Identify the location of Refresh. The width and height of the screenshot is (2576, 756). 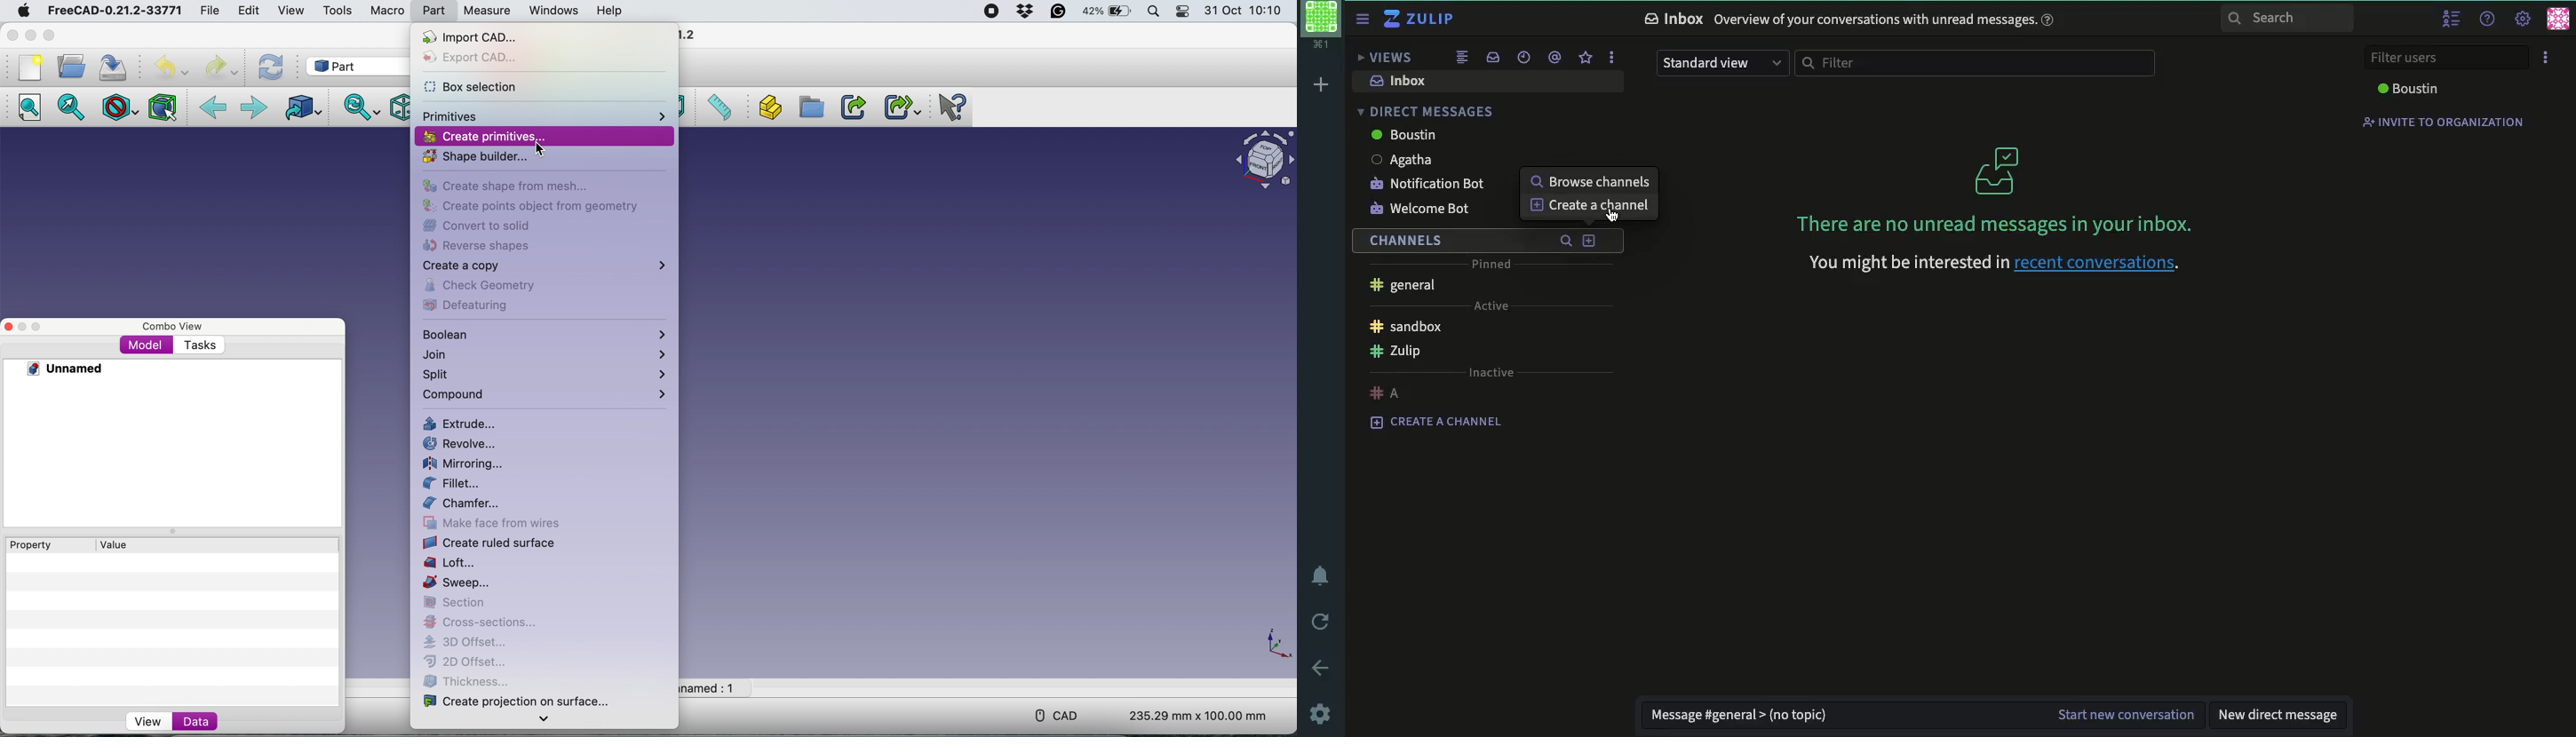
(271, 68).